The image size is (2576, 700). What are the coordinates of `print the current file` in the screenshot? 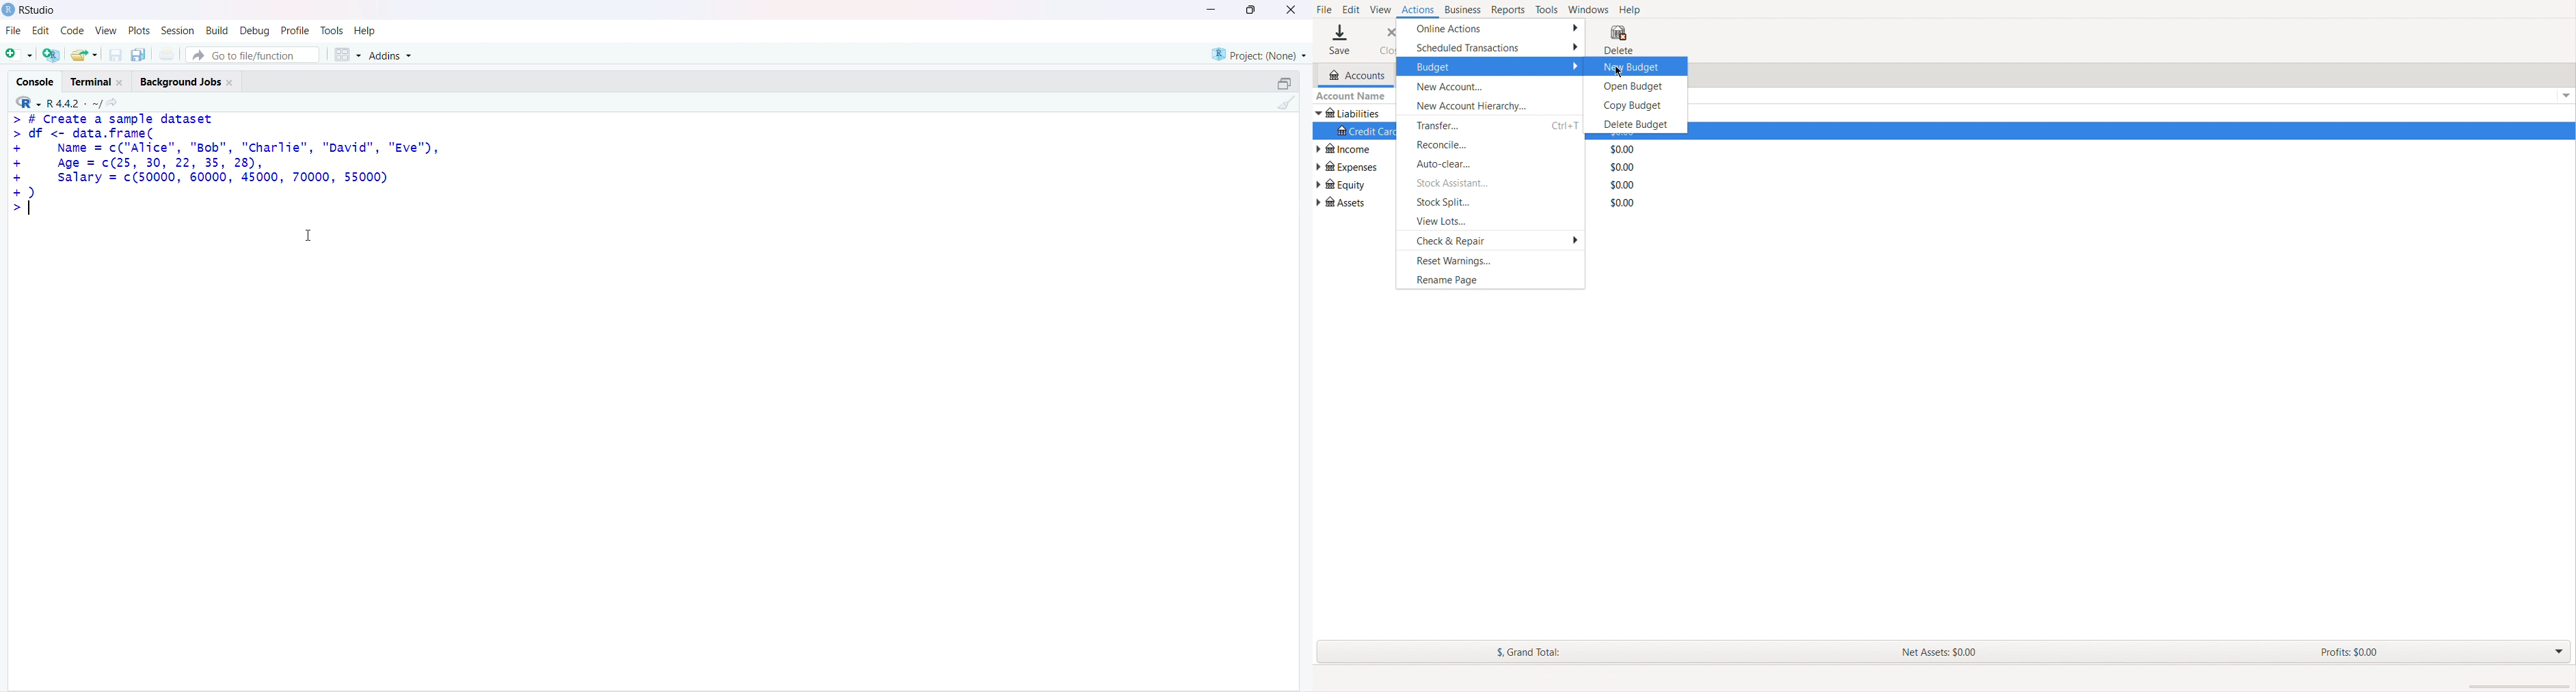 It's located at (167, 53).